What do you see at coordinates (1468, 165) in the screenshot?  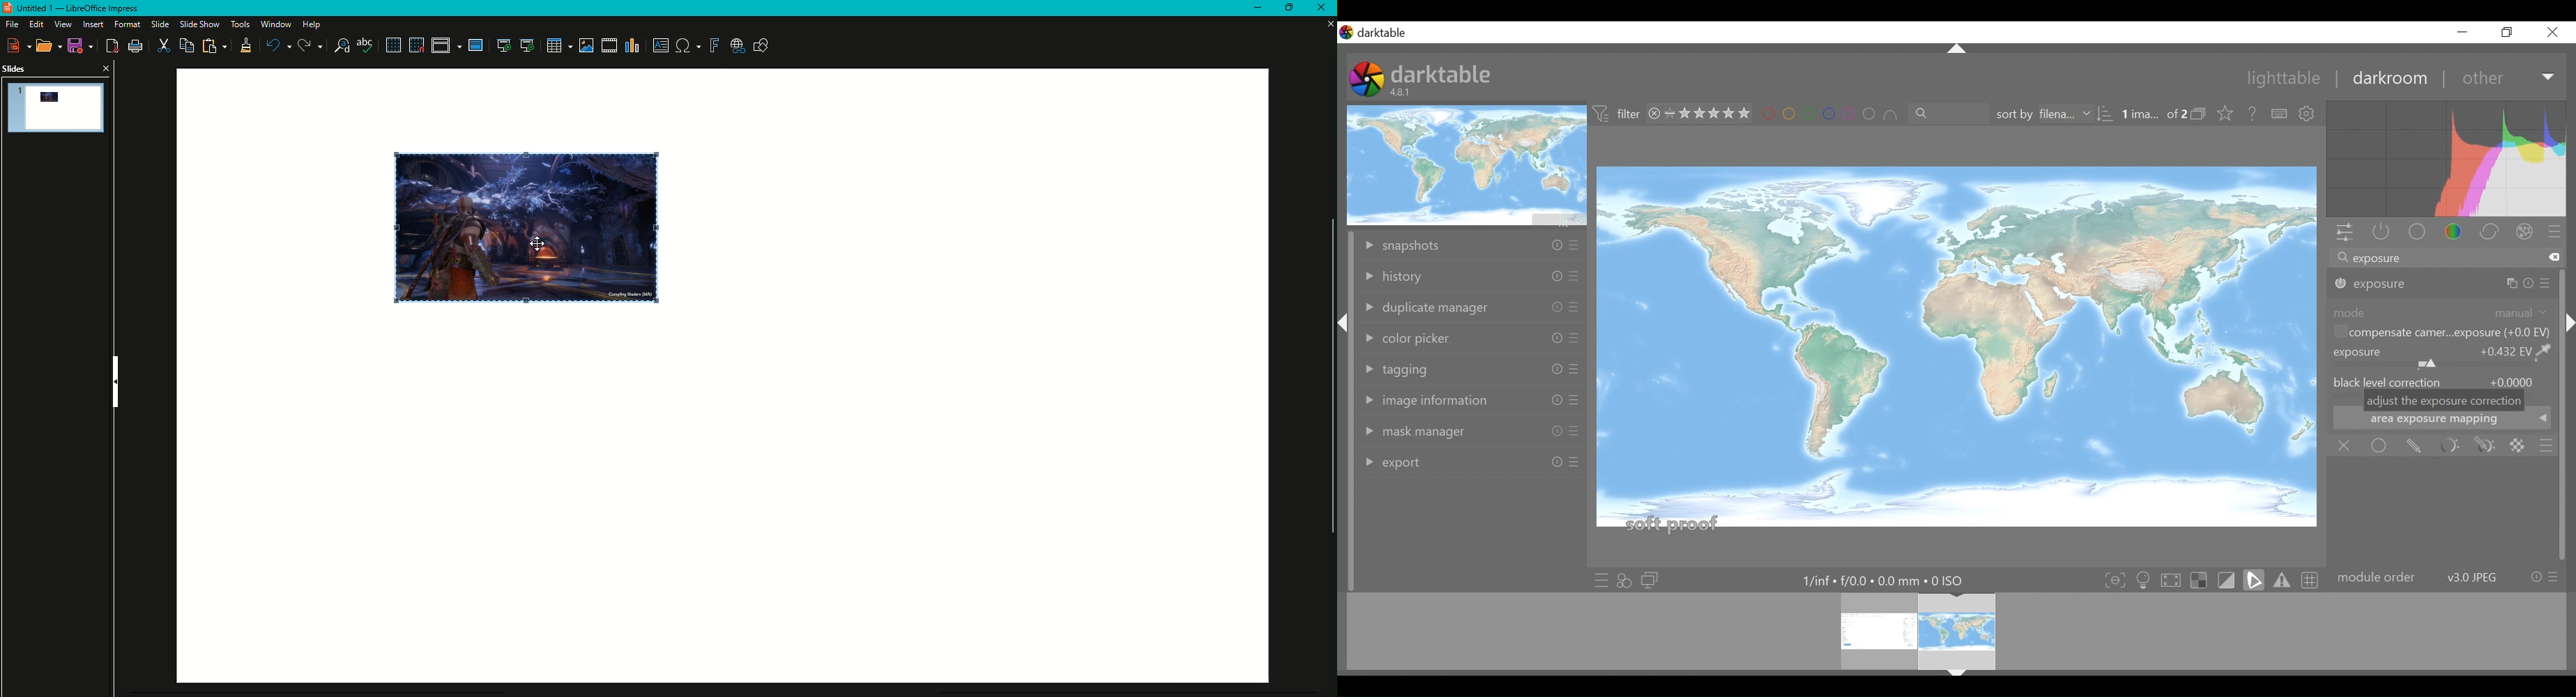 I see `image preview` at bounding box center [1468, 165].